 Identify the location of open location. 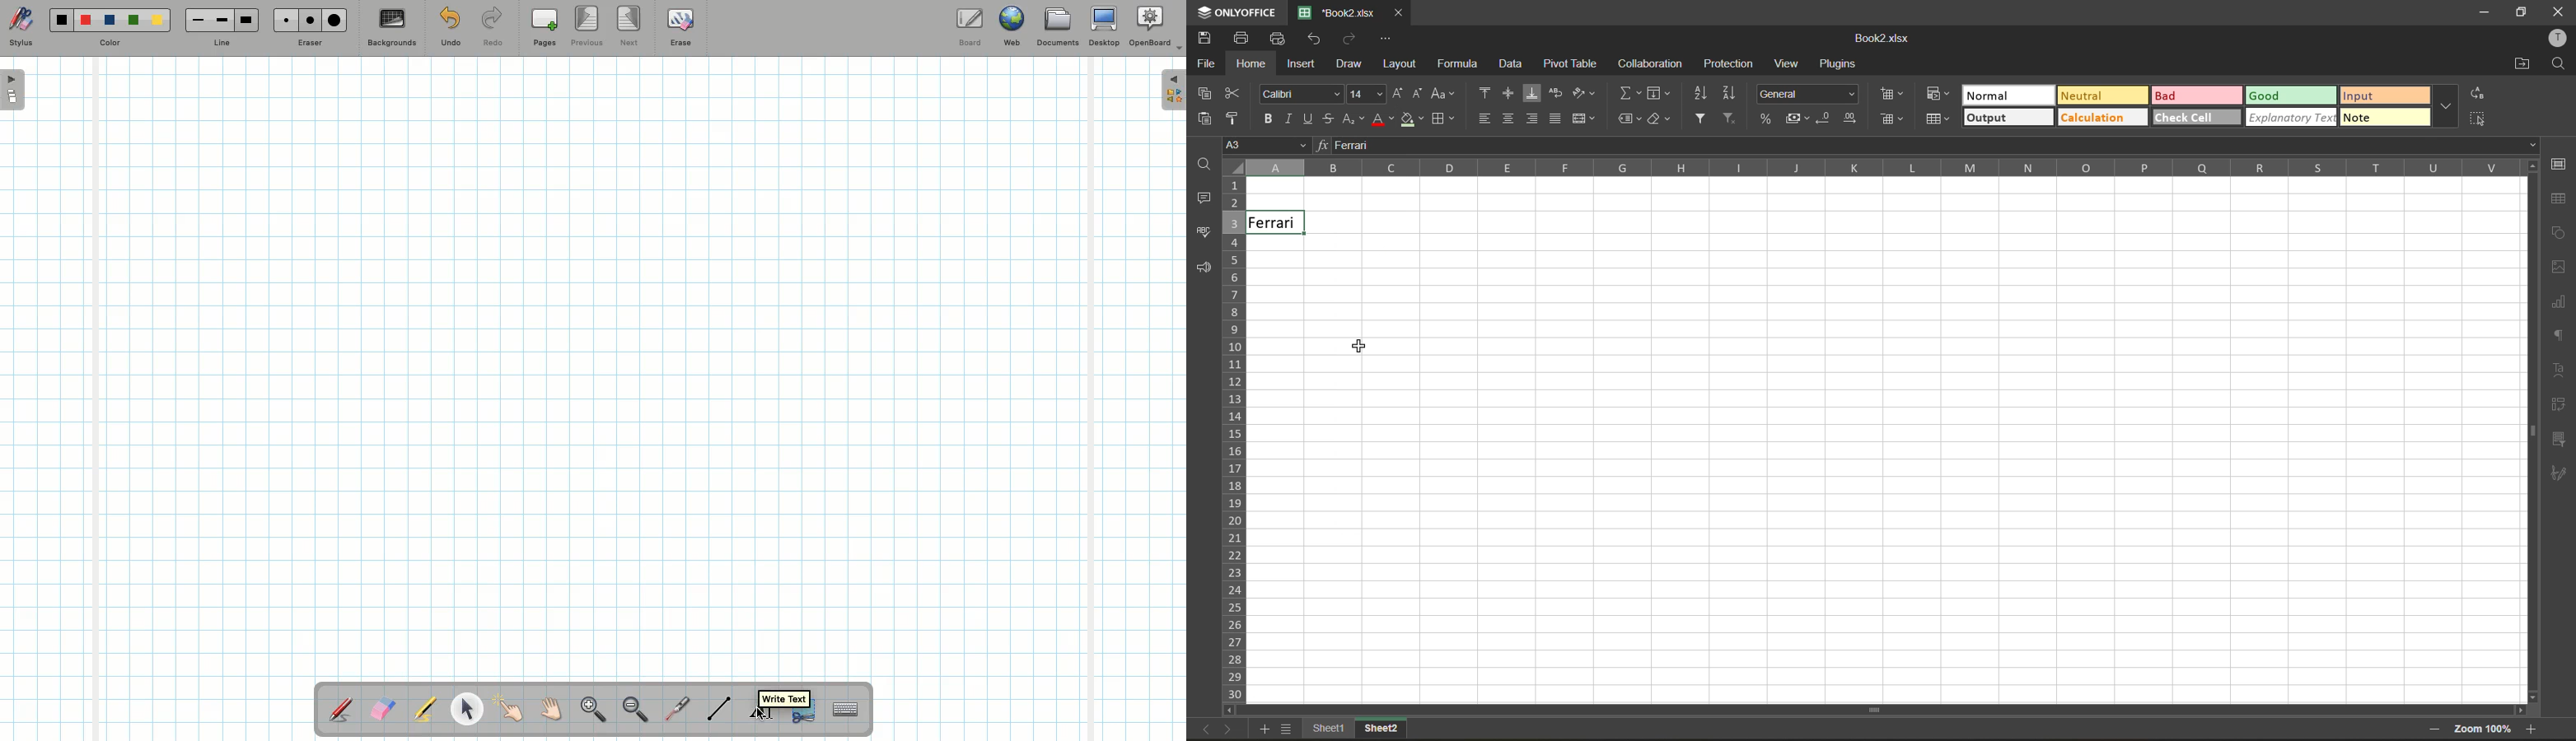
(2522, 64).